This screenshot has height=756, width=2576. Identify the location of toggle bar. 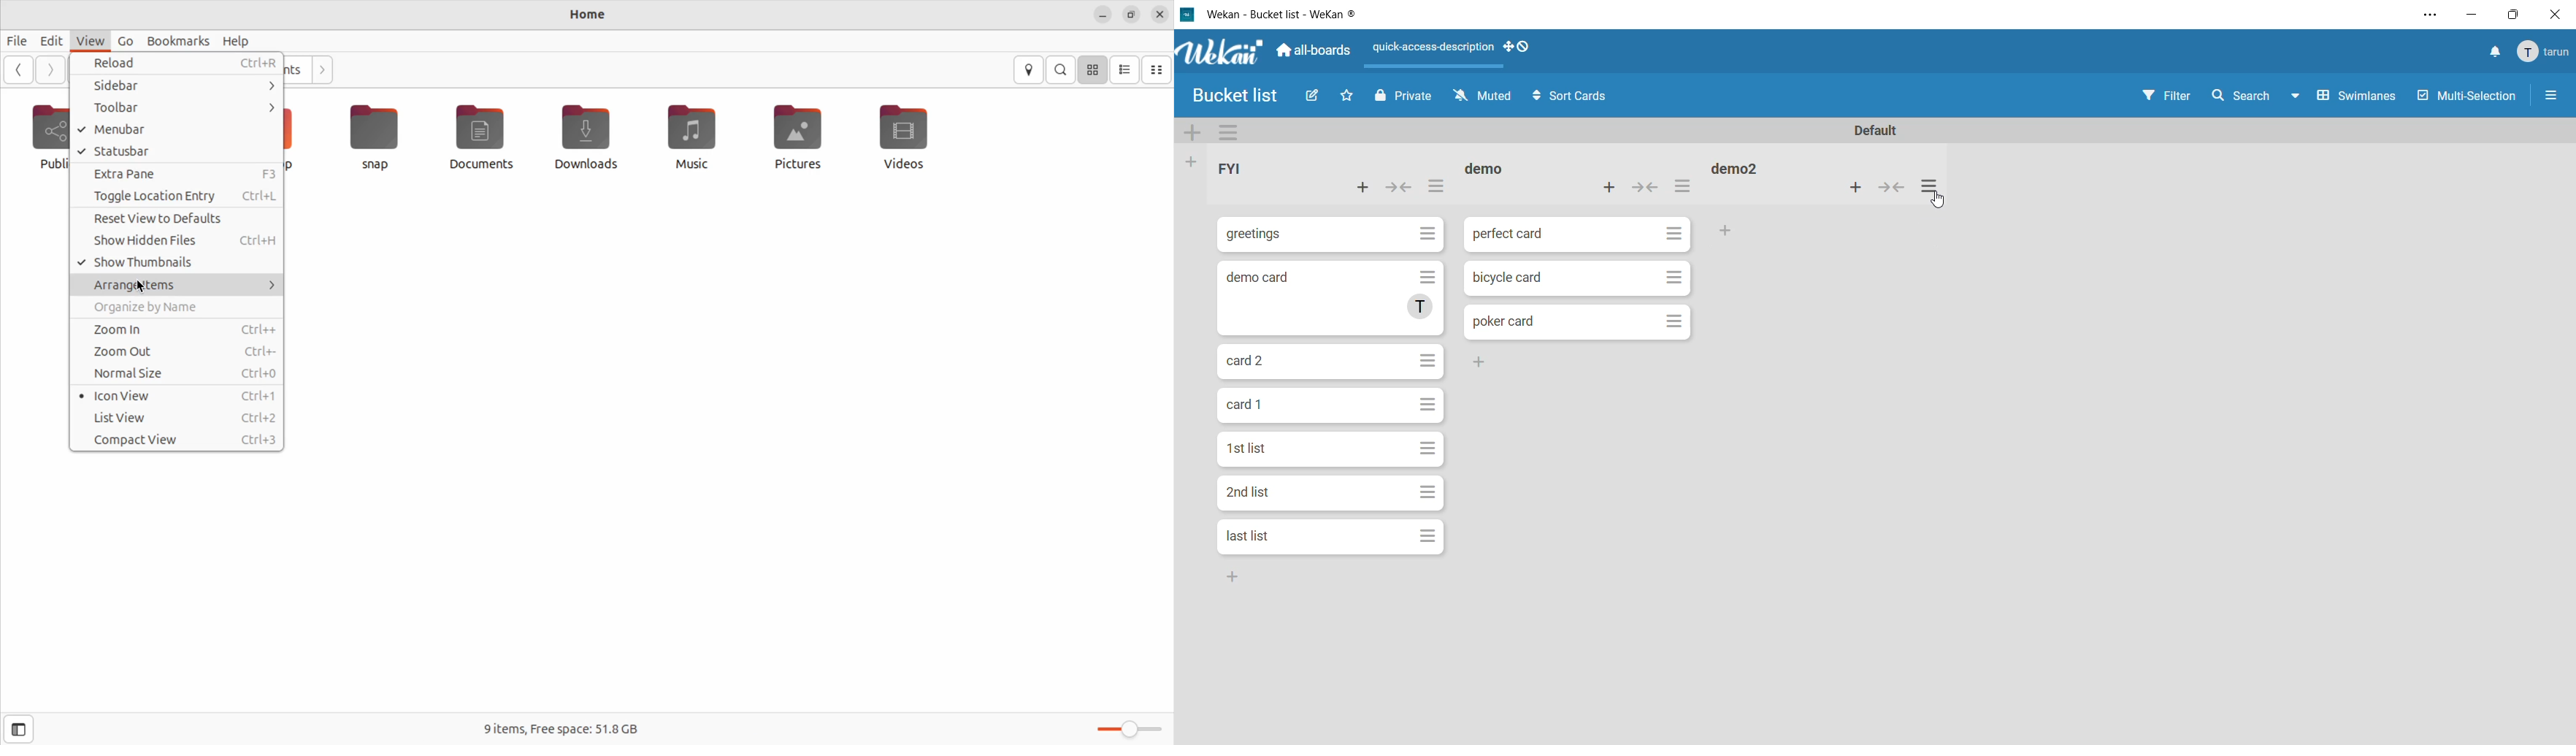
(1125, 729).